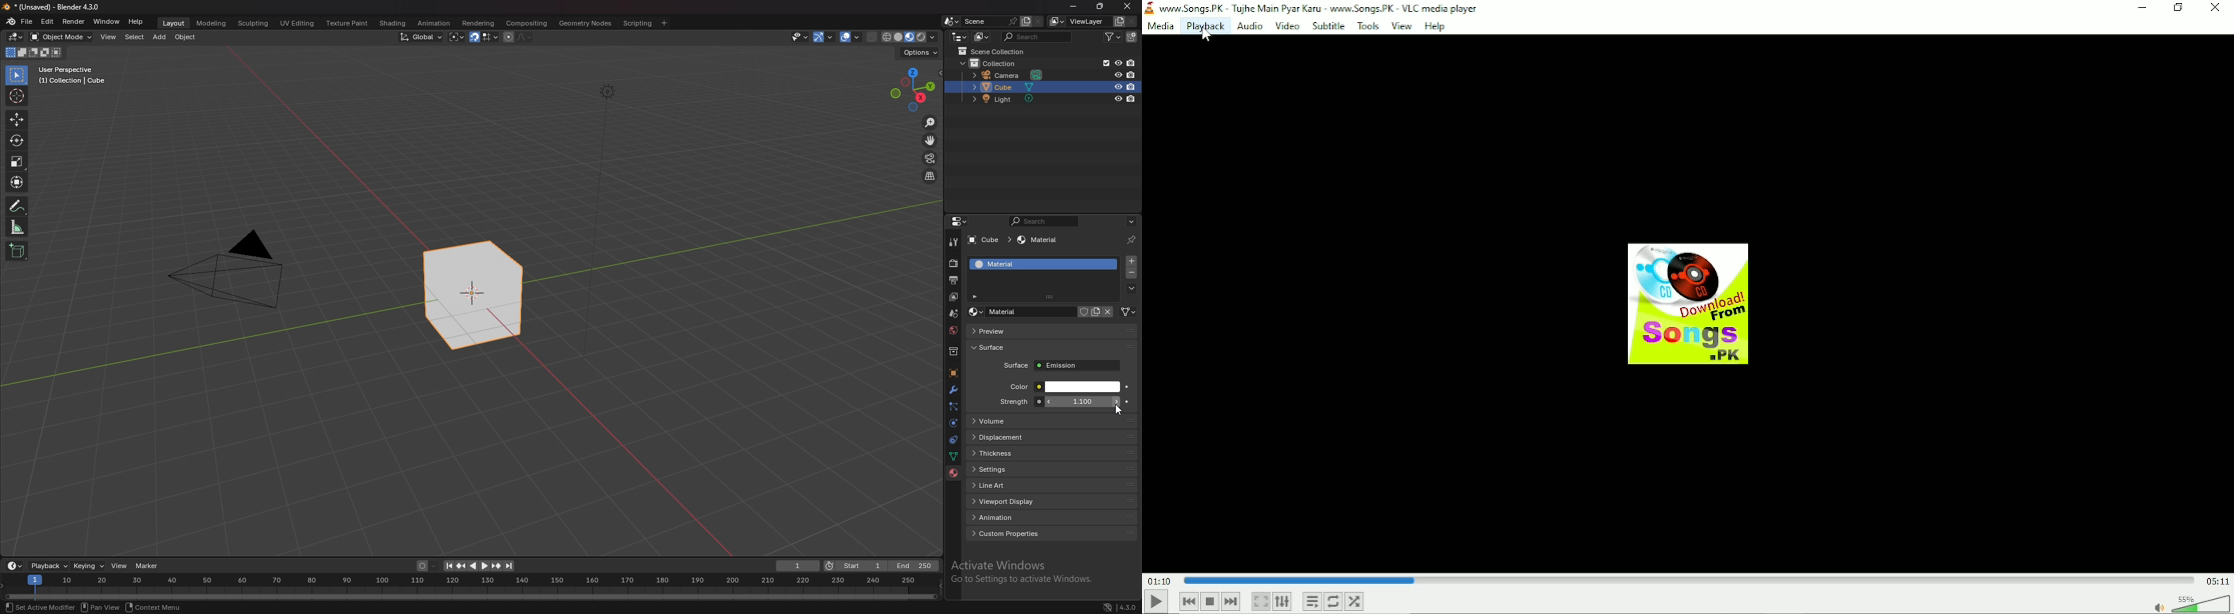 The image size is (2240, 616). Describe the element at coordinates (1282, 602) in the screenshot. I see `Show extended settings` at that location.